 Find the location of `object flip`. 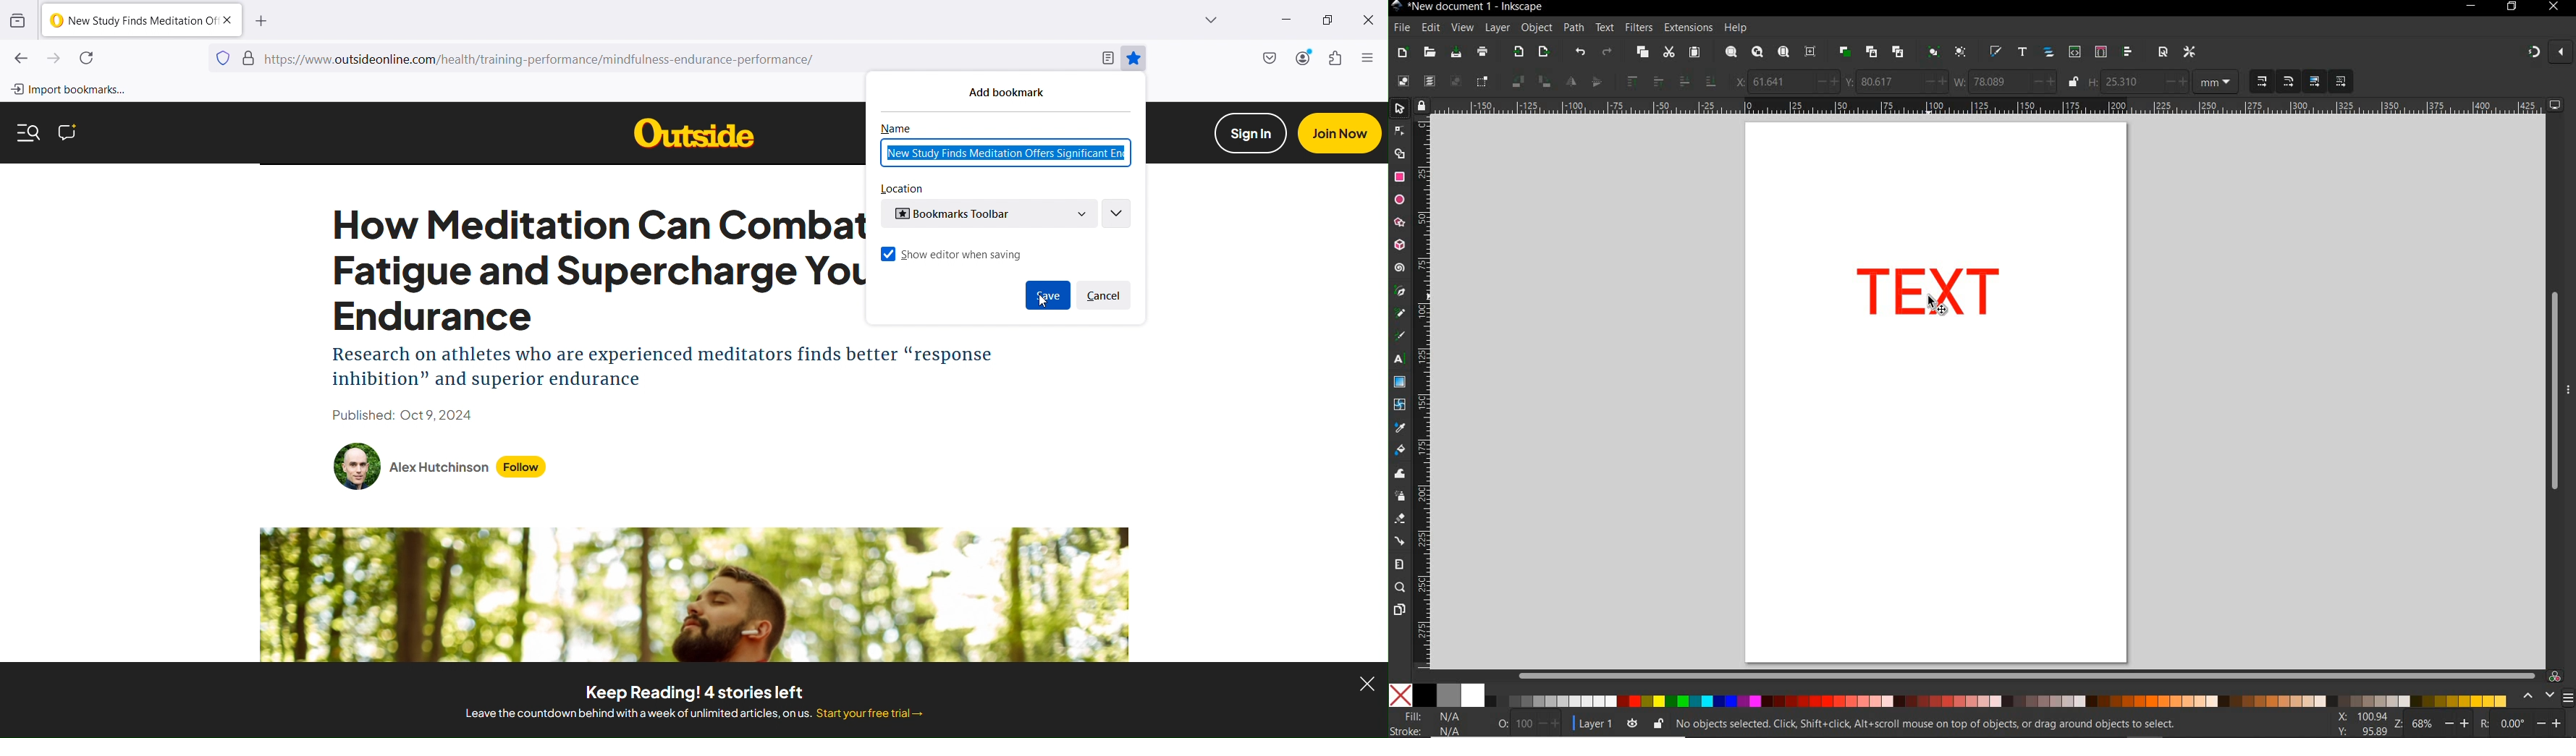

object flip is located at coordinates (1582, 82).